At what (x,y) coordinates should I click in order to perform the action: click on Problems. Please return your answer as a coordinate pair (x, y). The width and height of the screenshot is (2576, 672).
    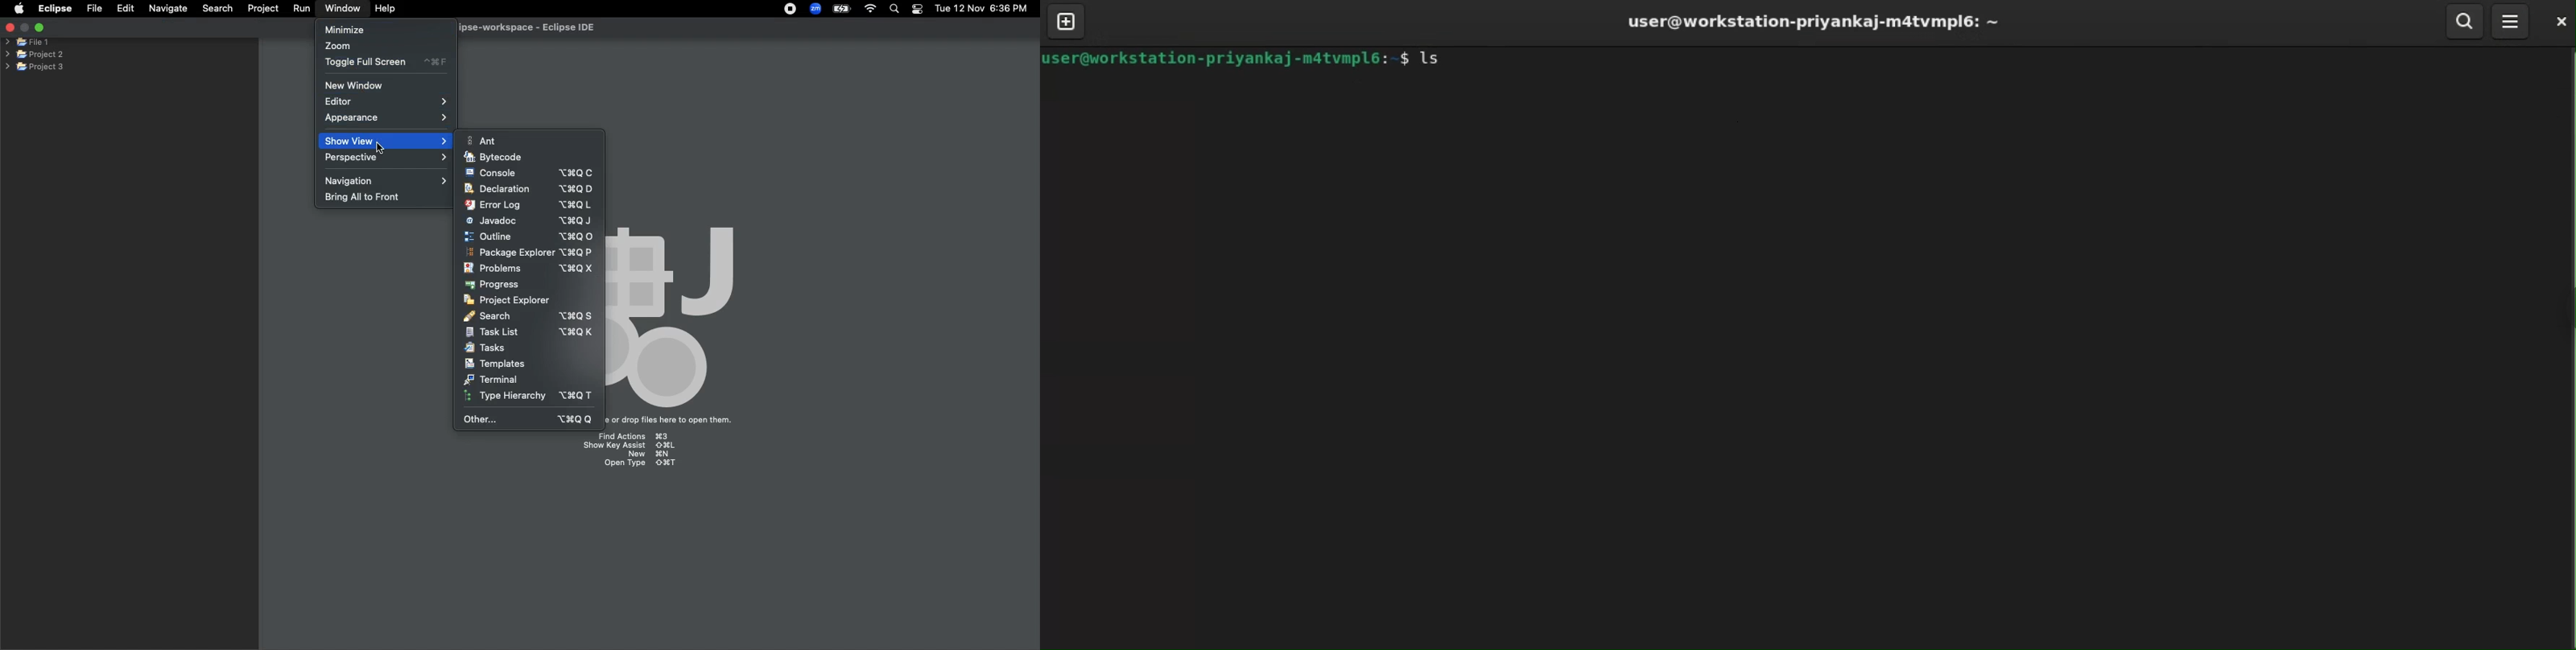
    Looking at the image, I should click on (528, 269).